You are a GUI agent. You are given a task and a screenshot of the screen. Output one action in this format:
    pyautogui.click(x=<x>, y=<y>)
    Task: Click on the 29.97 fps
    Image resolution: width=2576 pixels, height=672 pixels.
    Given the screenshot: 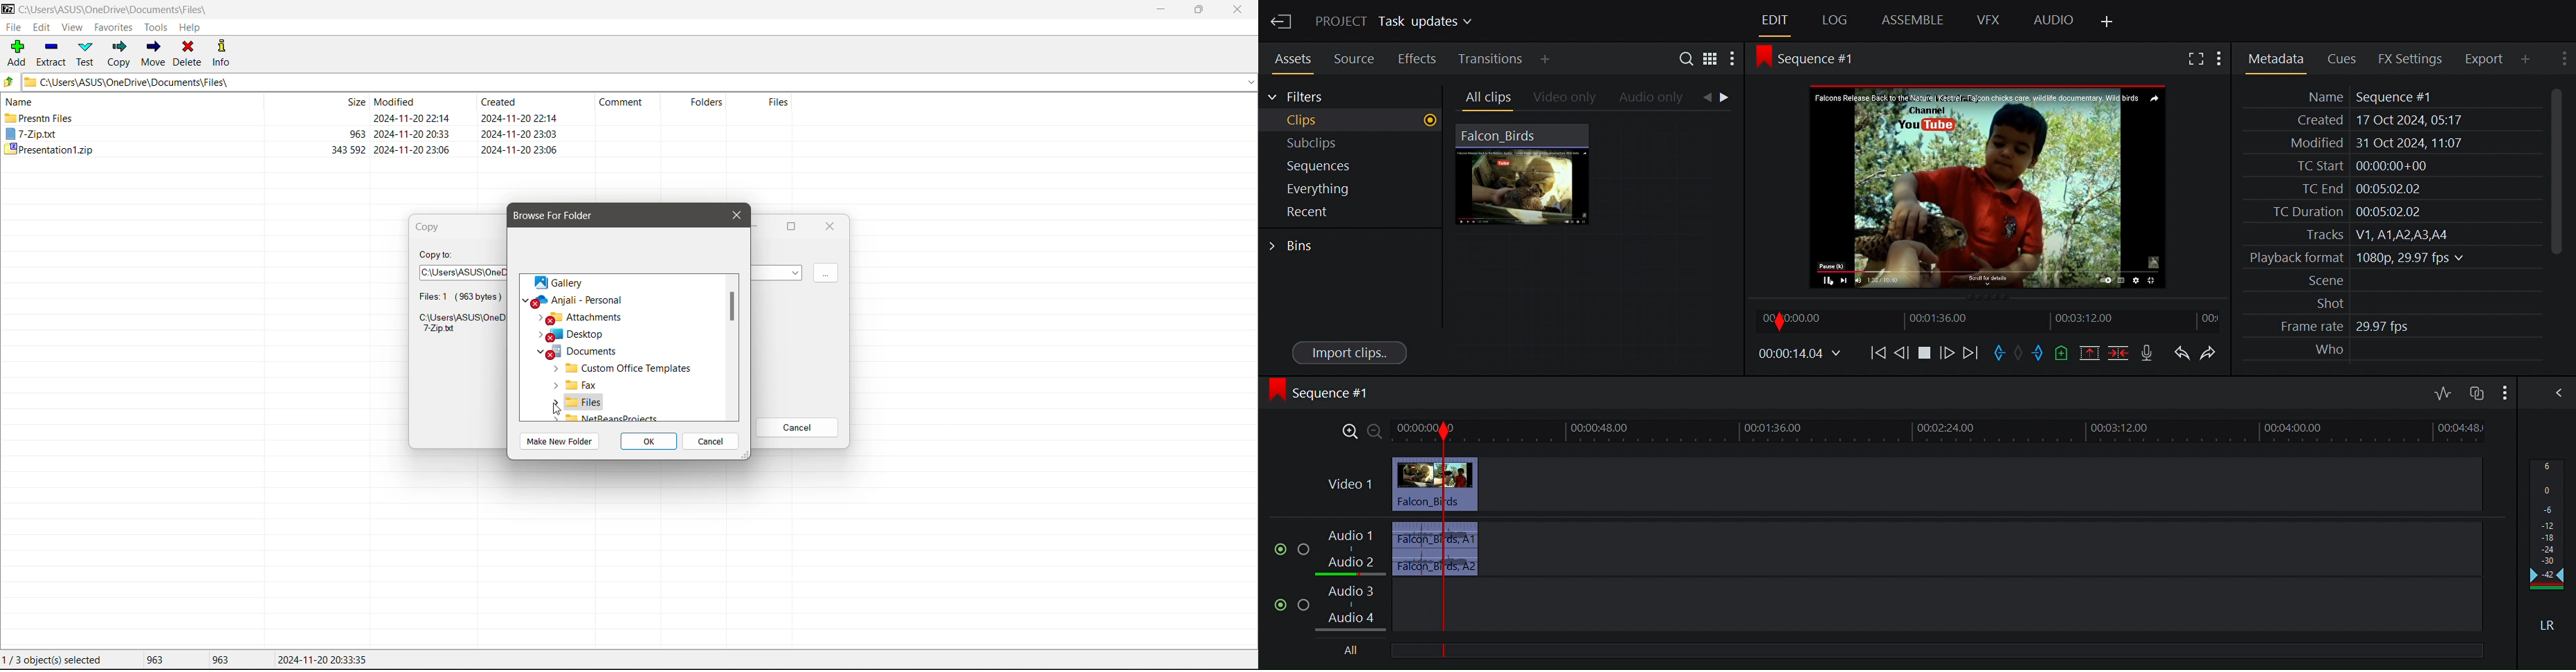 What is the action you would take?
    pyautogui.click(x=2386, y=327)
    